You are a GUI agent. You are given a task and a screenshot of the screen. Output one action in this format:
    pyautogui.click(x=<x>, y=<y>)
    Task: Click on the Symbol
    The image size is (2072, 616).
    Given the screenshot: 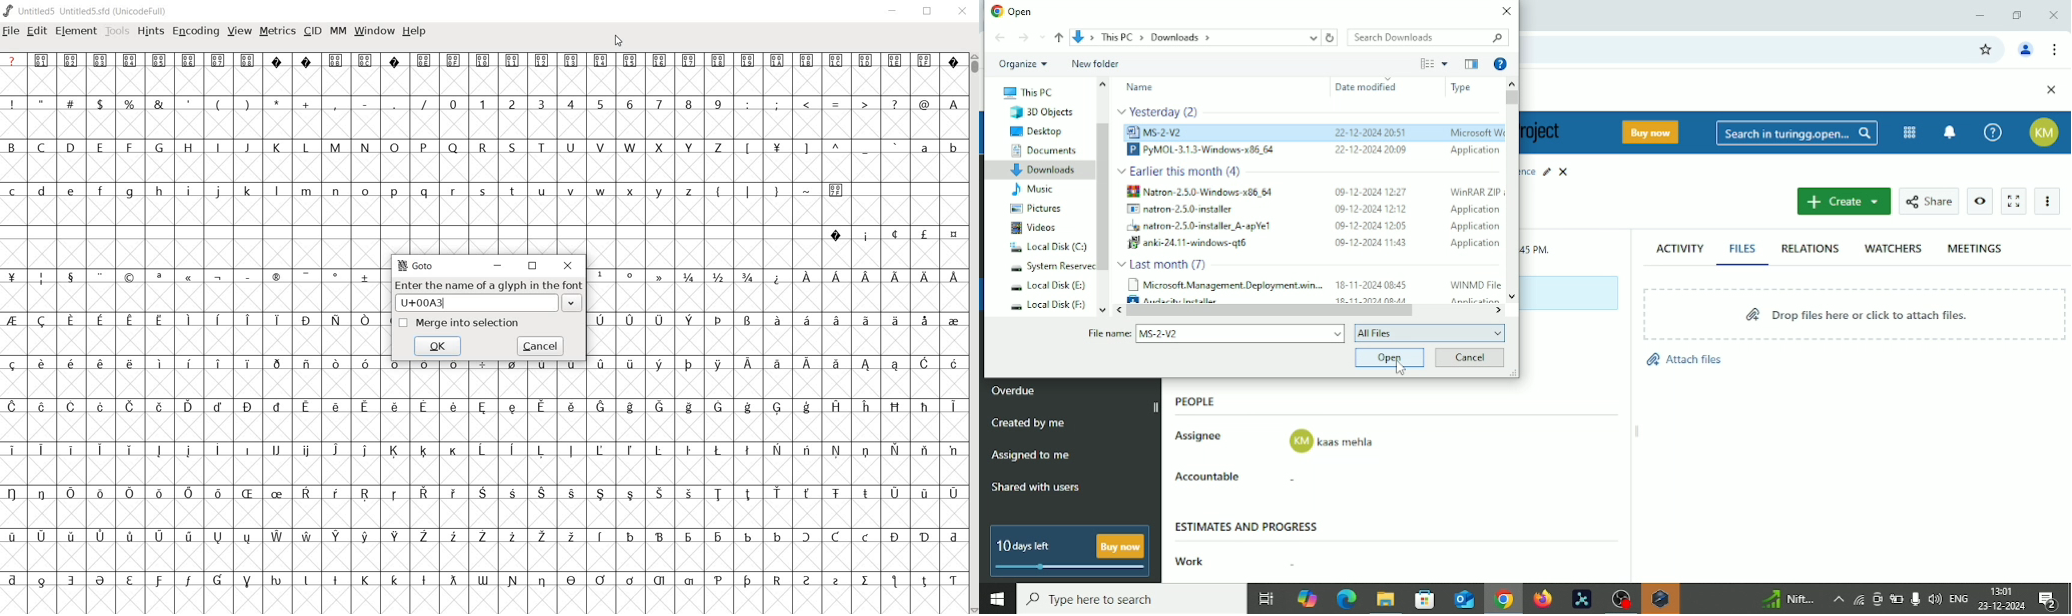 What is the action you would take?
    pyautogui.click(x=14, y=407)
    